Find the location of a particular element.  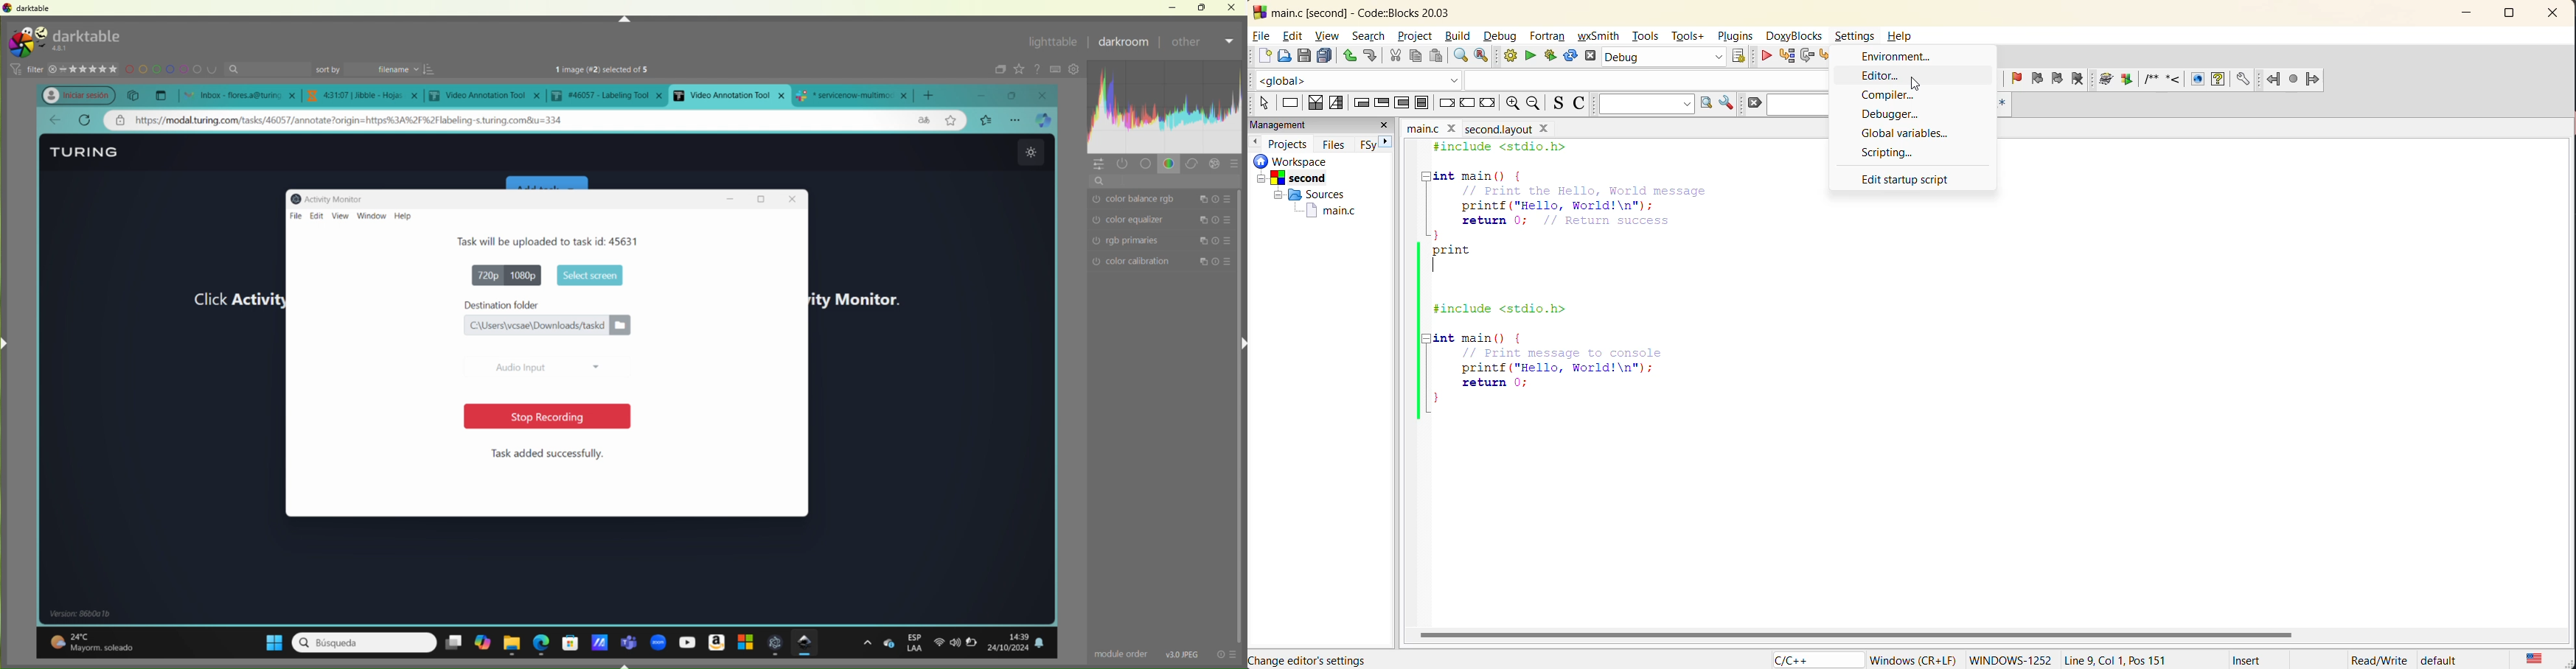

language is located at coordinates (922, 120).